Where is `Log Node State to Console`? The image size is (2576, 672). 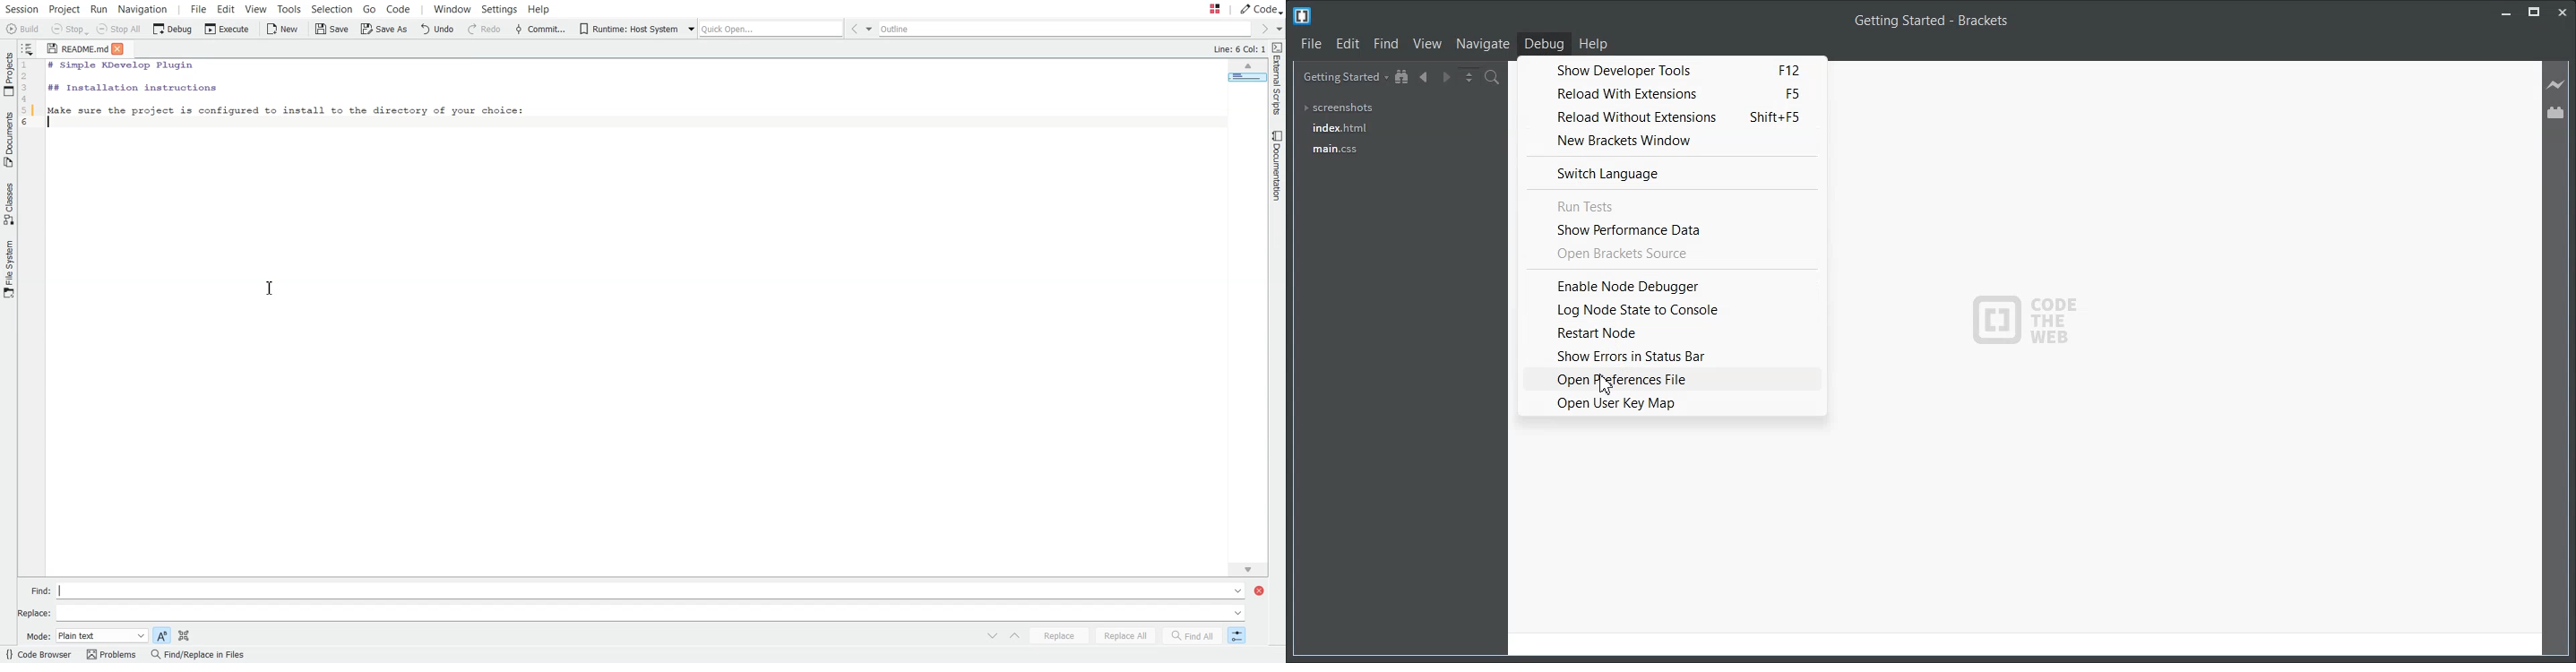 Log Node State to Console is located at coordinates (1671, 309).